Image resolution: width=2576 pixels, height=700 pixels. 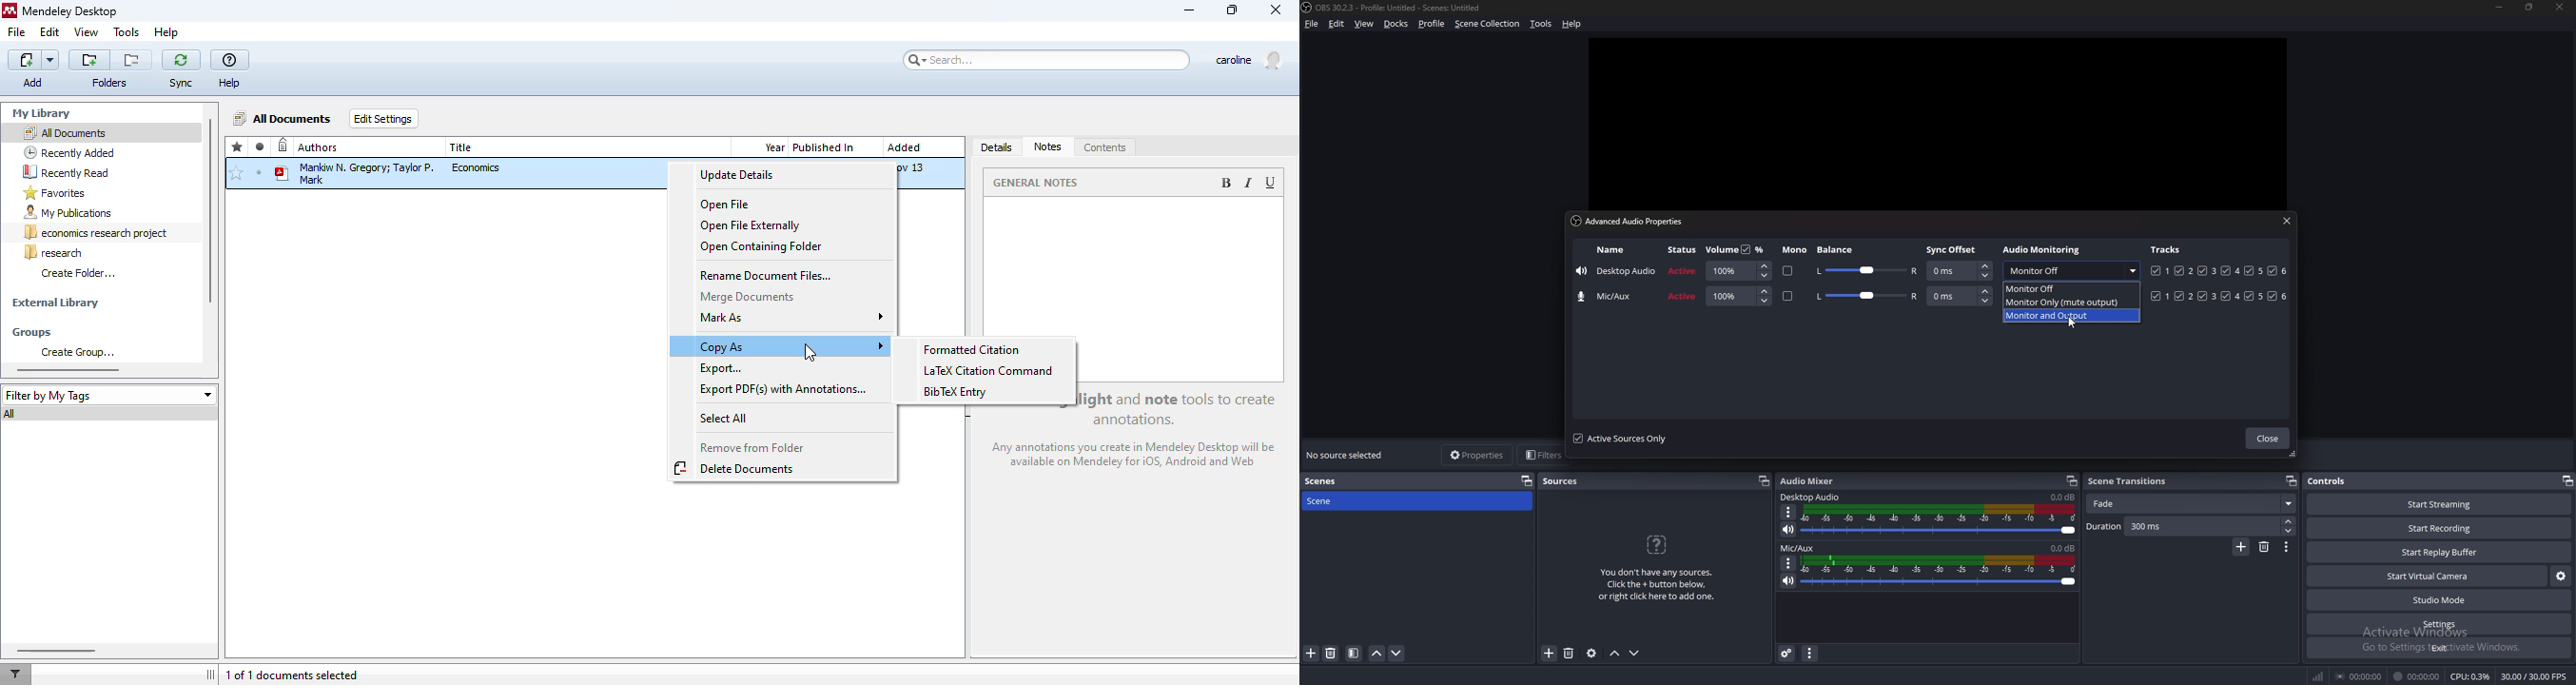 What do you see at coordinates (2319, 676) in the screenshot?
I see `network` at bounding box center [2319, 676].